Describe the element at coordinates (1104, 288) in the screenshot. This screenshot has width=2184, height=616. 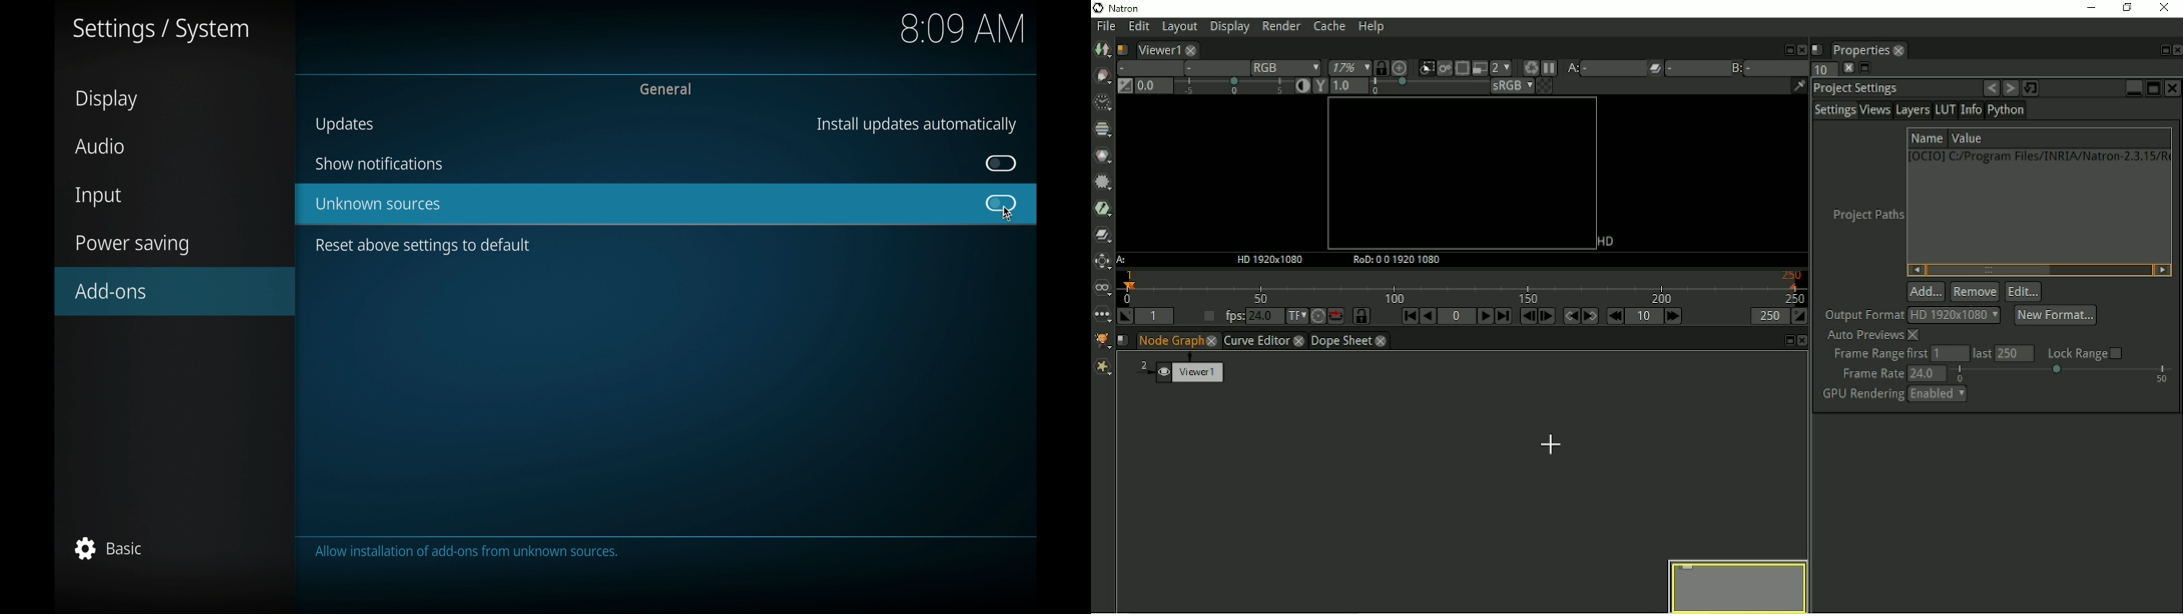
I see `Views` at that location.